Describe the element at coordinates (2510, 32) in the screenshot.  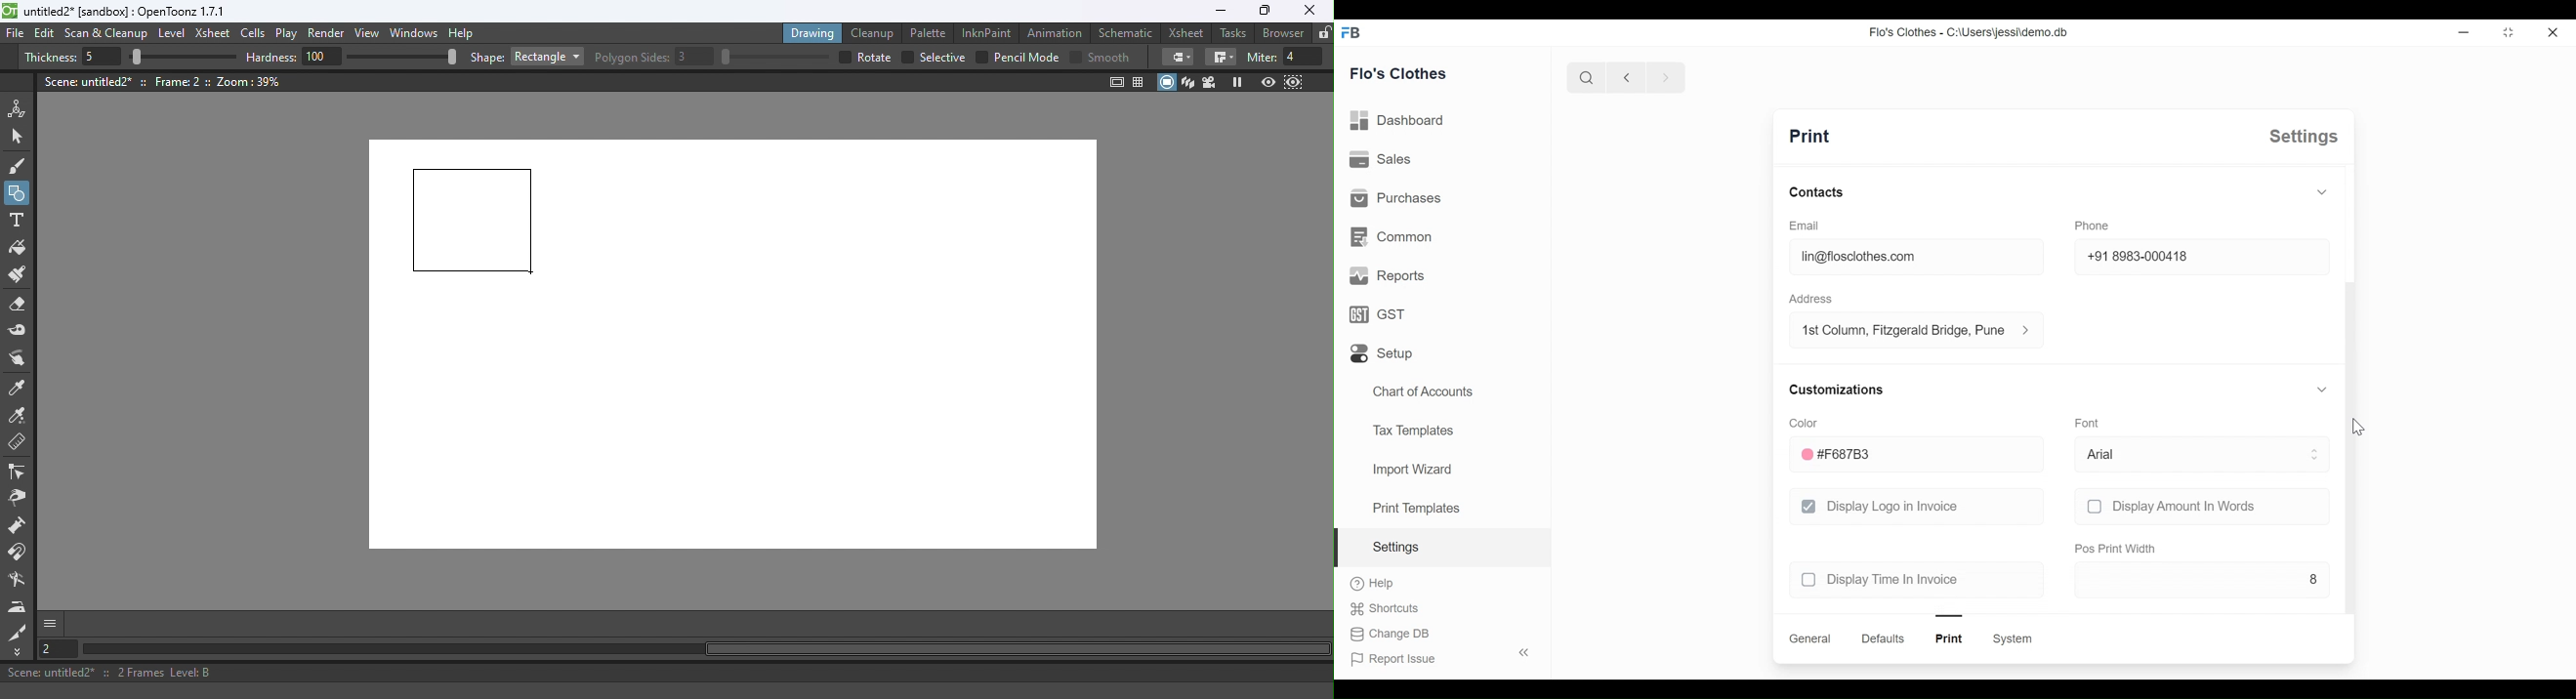
I see `toggle between form and full width` at that location.